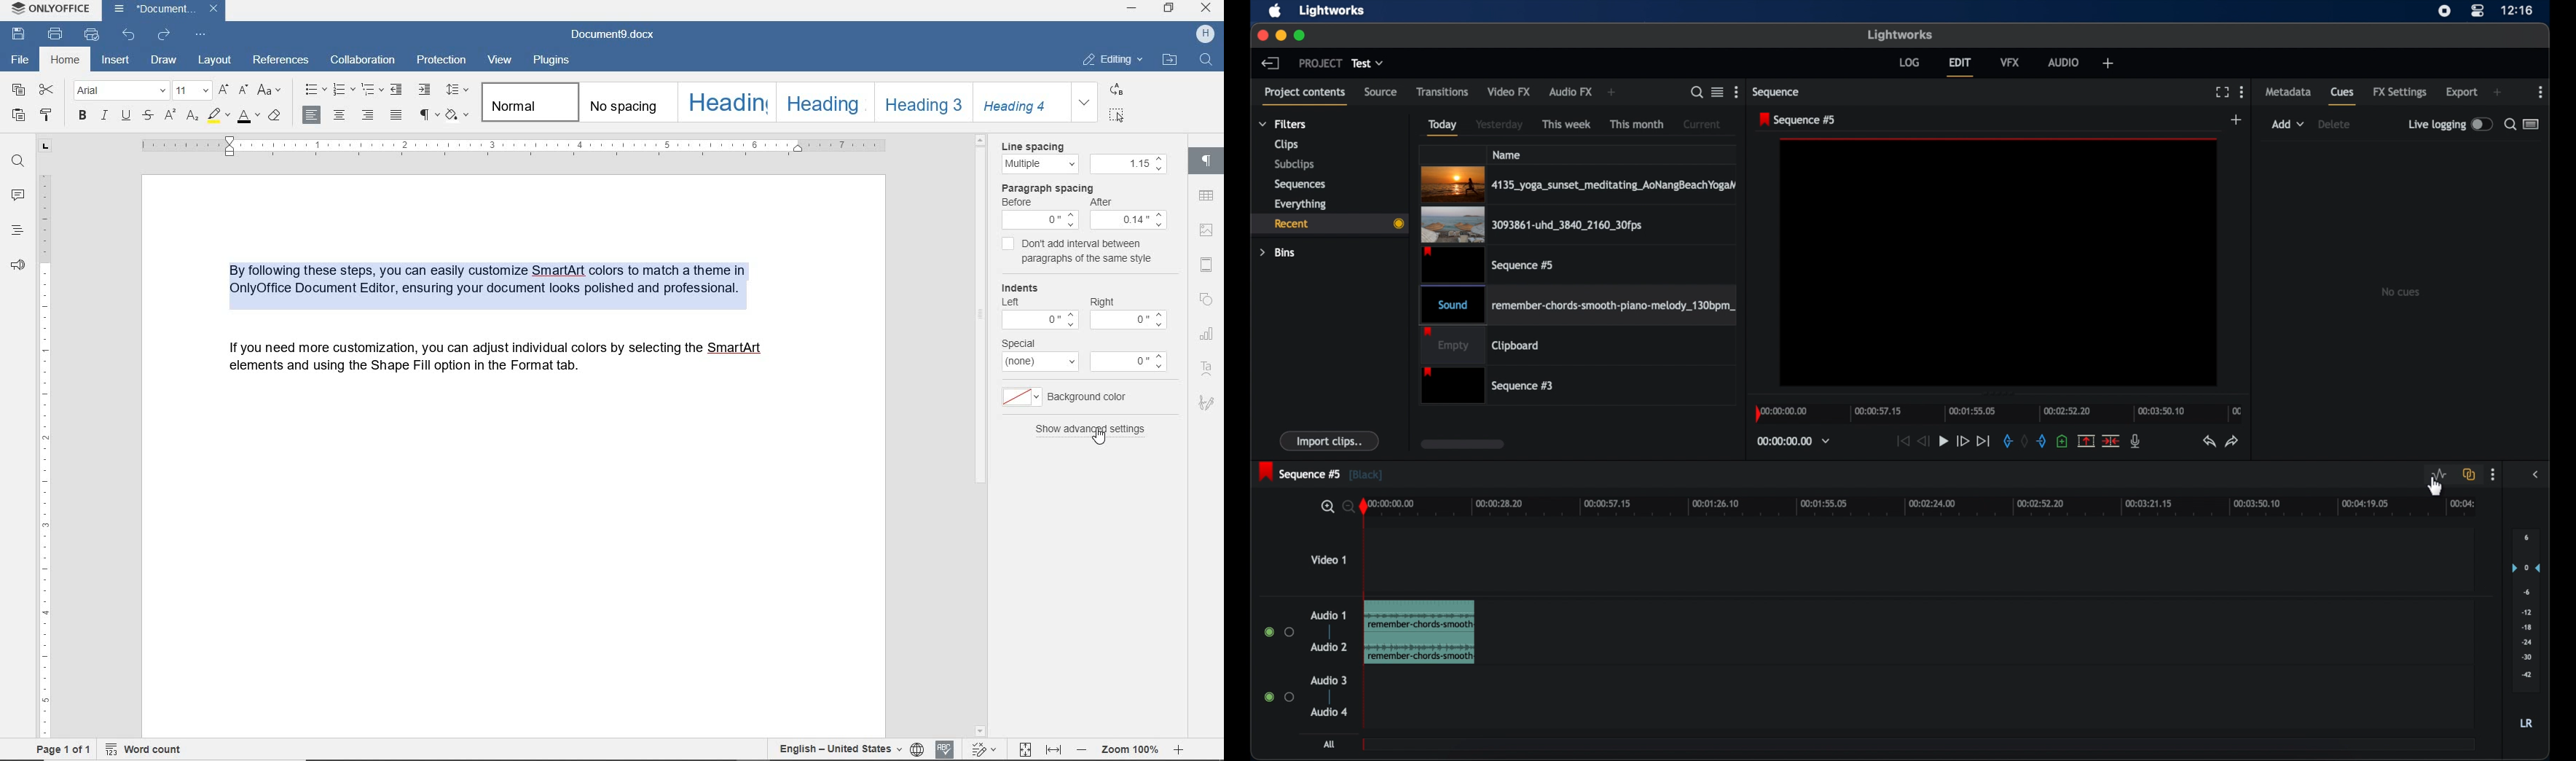 Image resolution: width=2576 pixels, height=784 pixels. Describe the element at coordinates (2006, 442) in the screenshot. I see `in mark` at that location.